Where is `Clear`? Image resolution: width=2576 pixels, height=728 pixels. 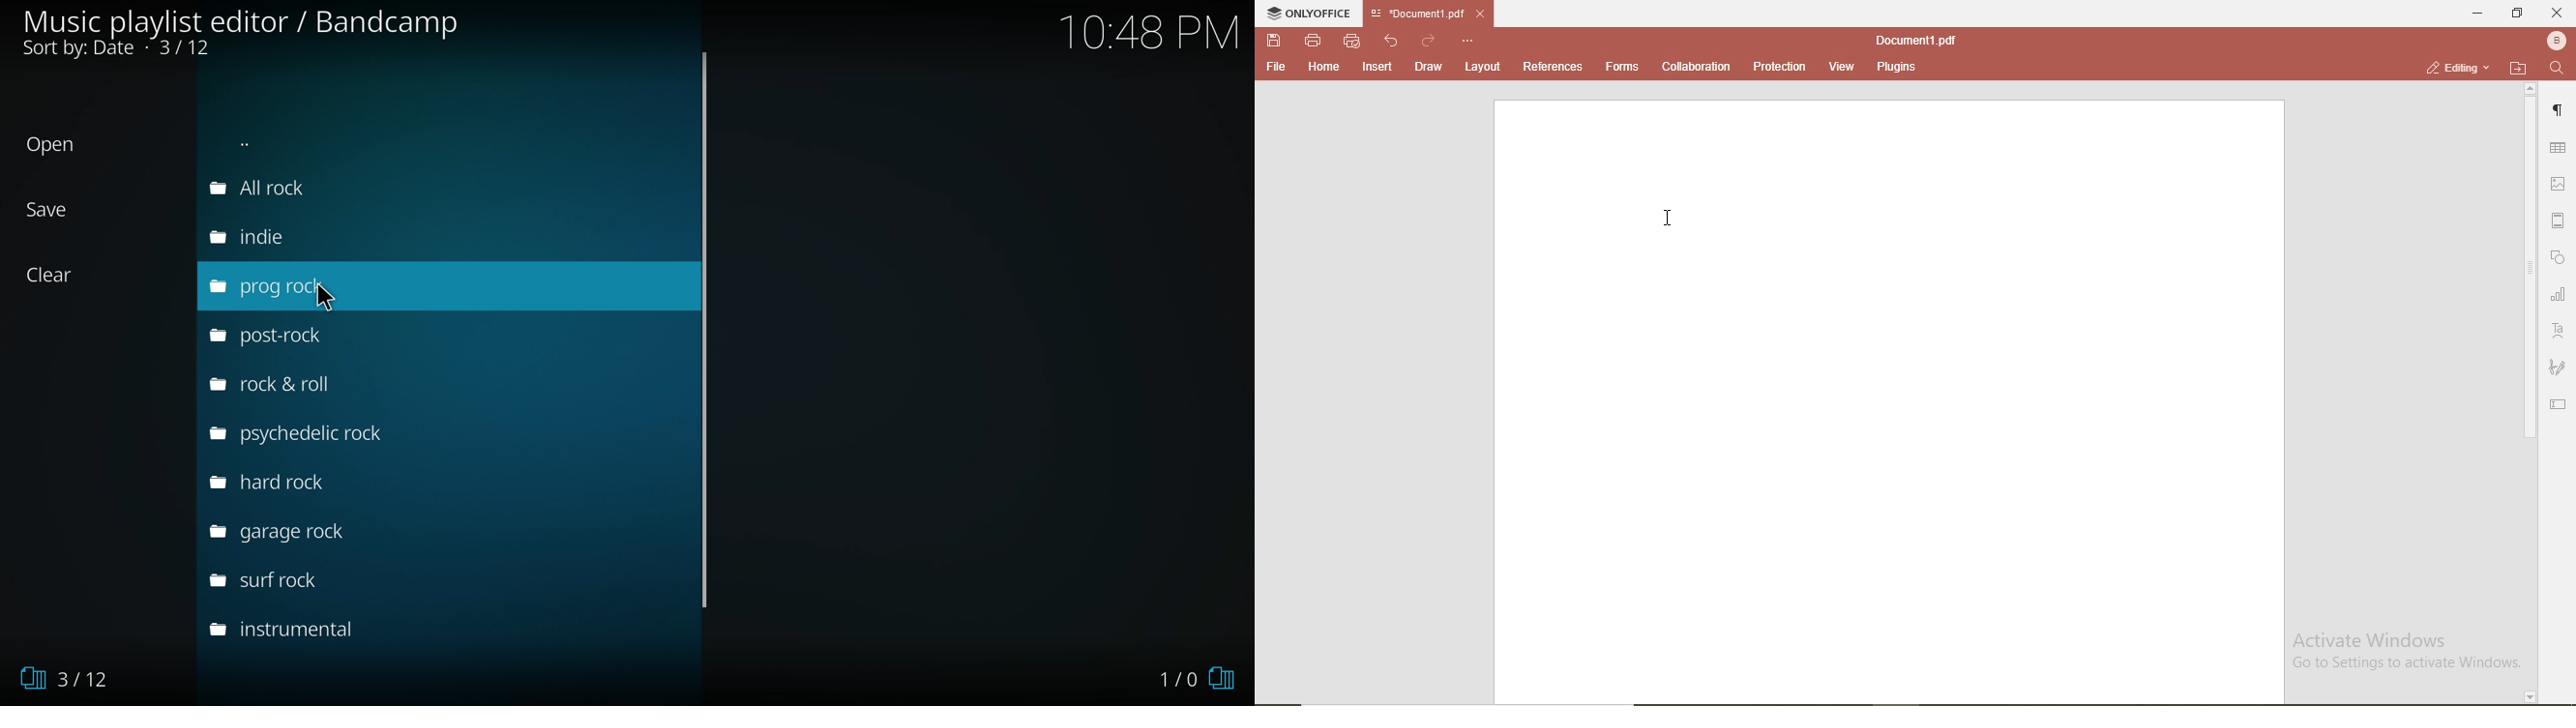 Clear is located at coordinates (61, 275).